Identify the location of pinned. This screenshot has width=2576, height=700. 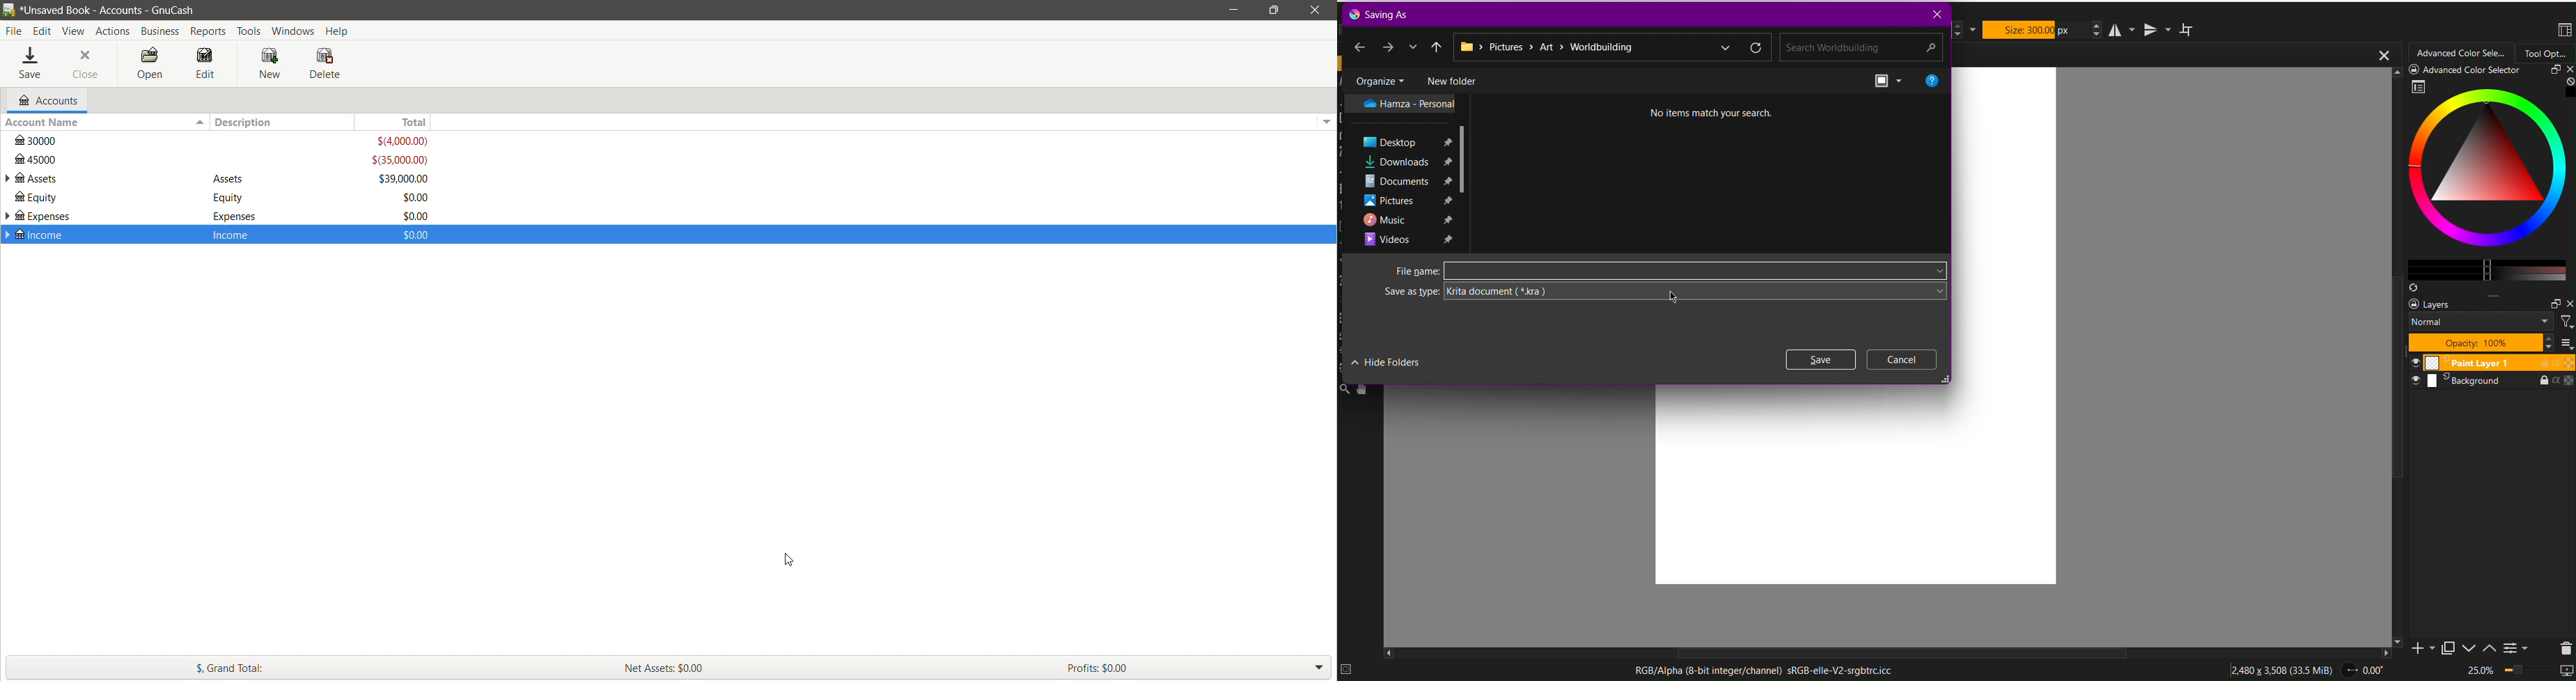
(1450, 200).